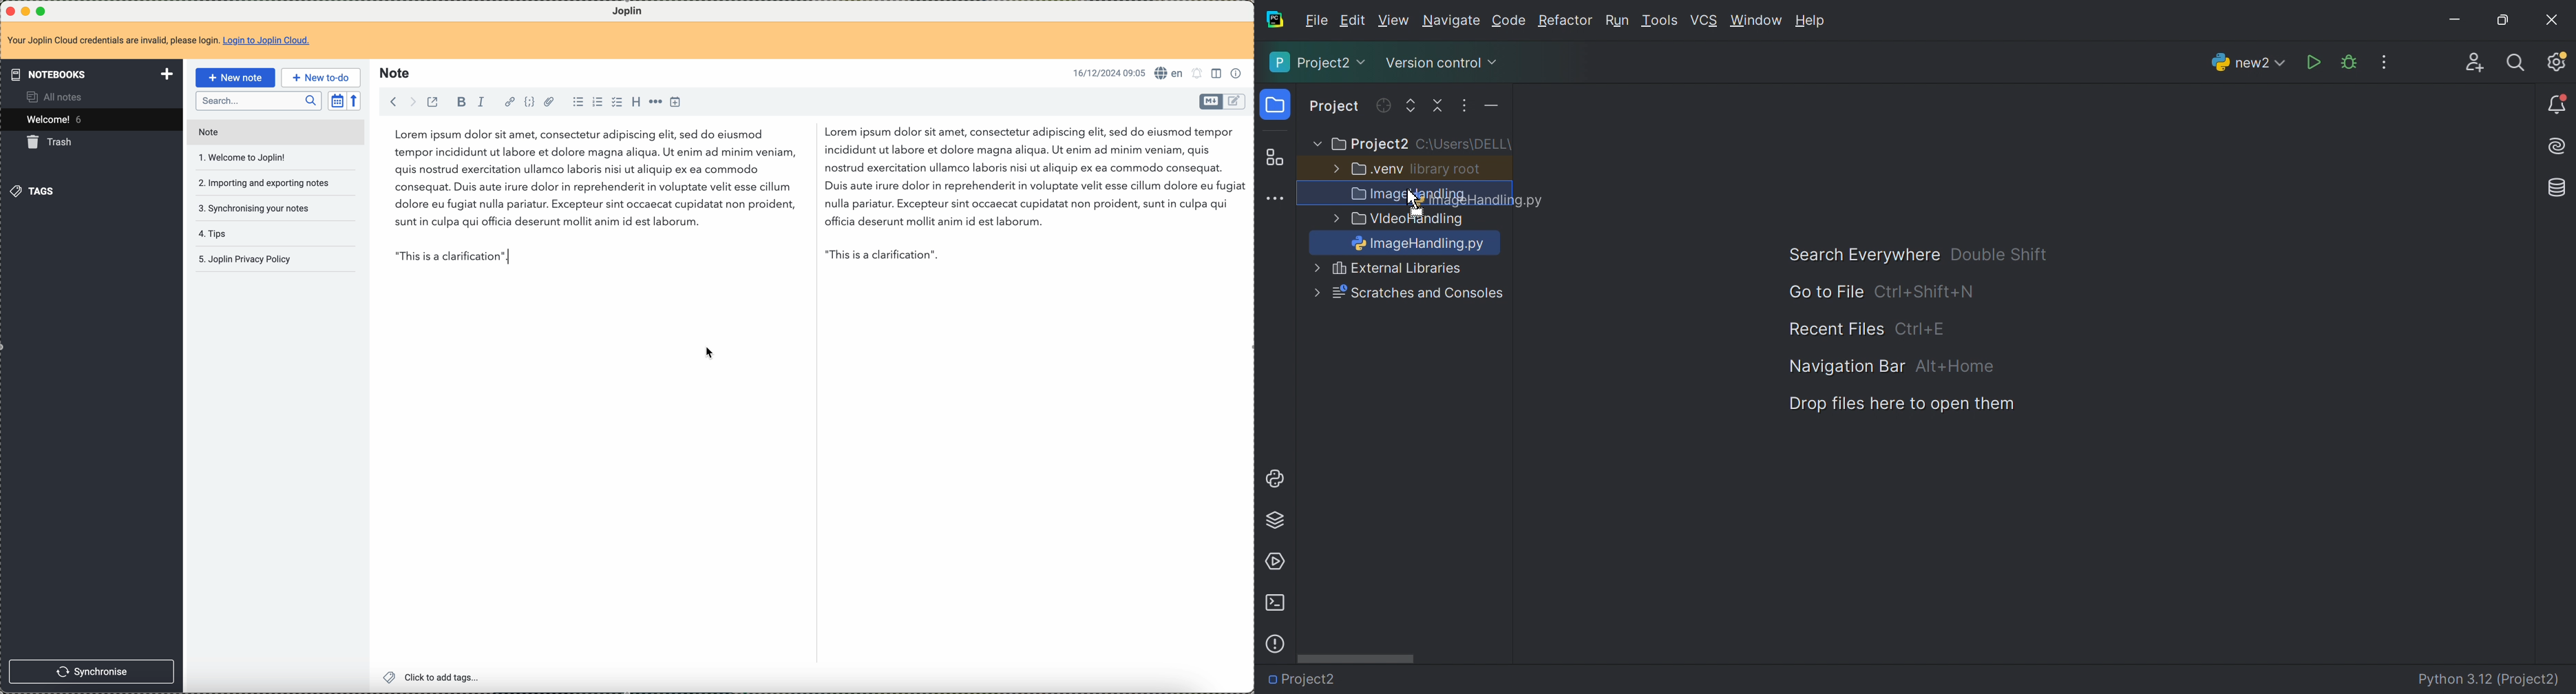  Describe the element at coordinates (2552, 20) in the screenshot. I see `Close` at that location.